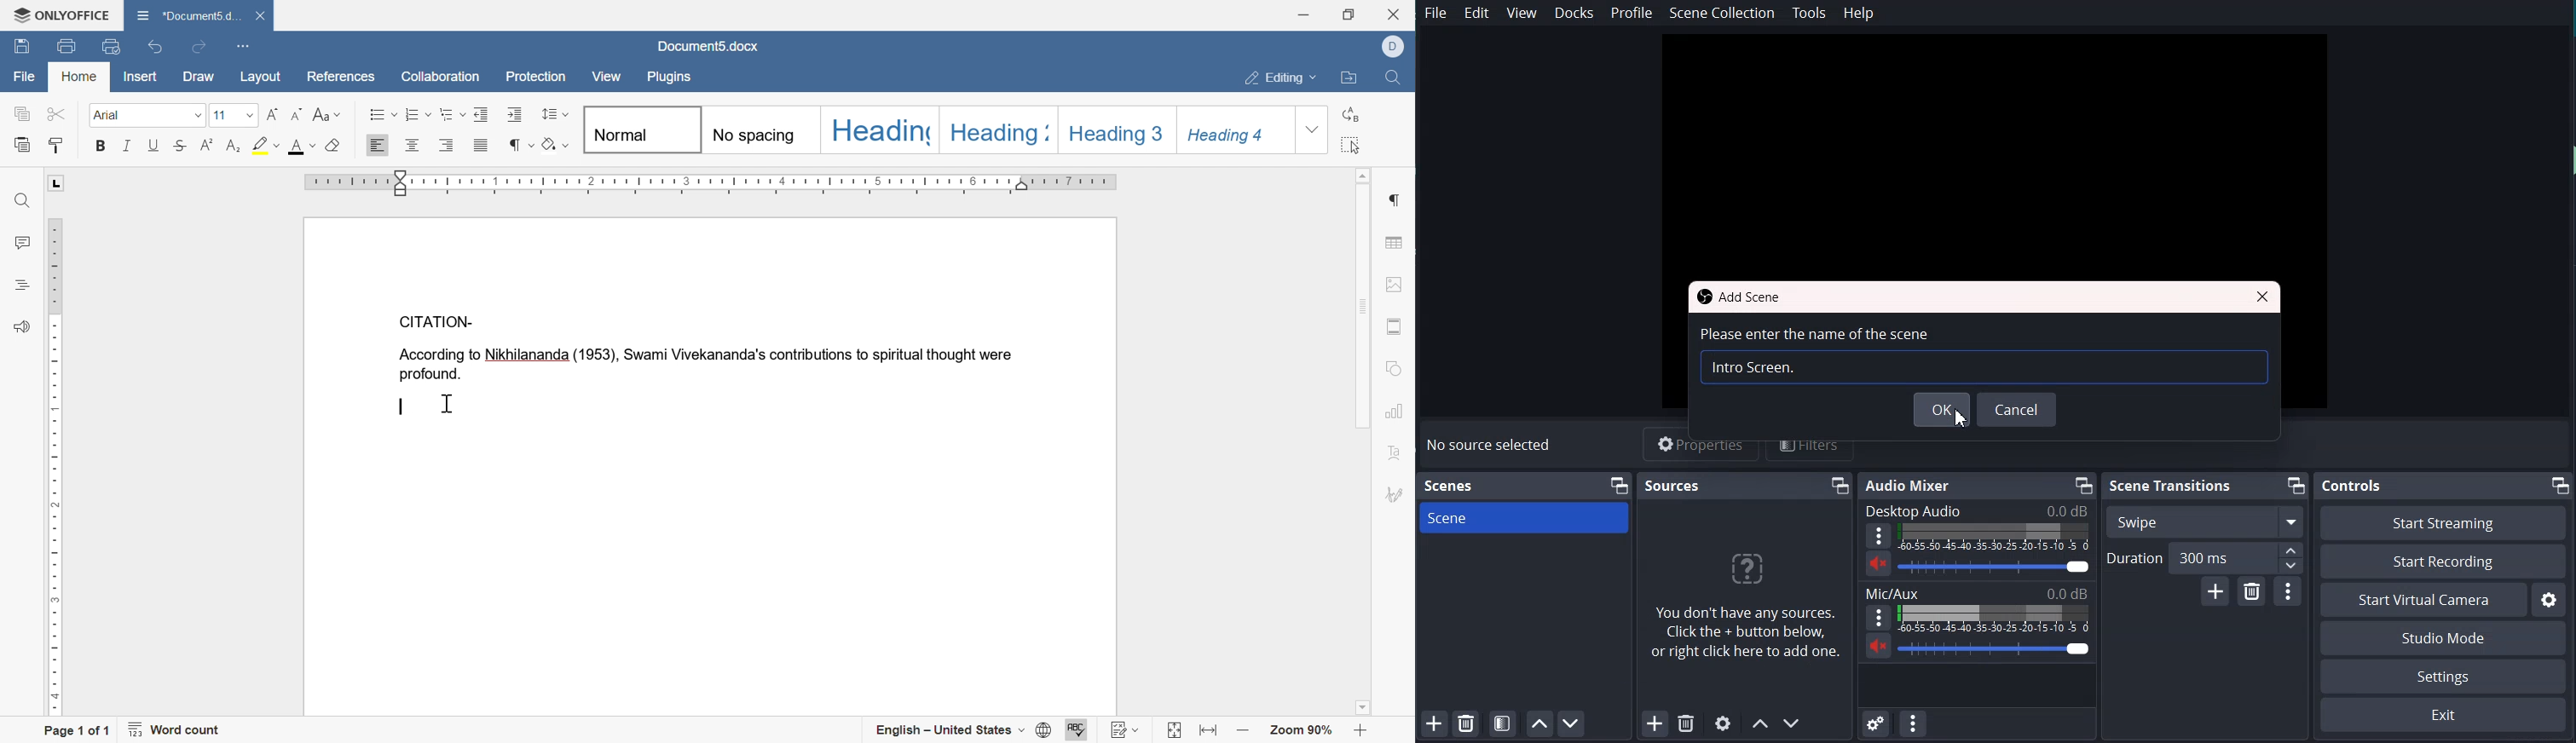 The width and height of the screenshot is (2576, 756). What do you see at coordinates (1994, 148) in the screenshot?
I see `File preview window` at bounding box center [1994, 148].